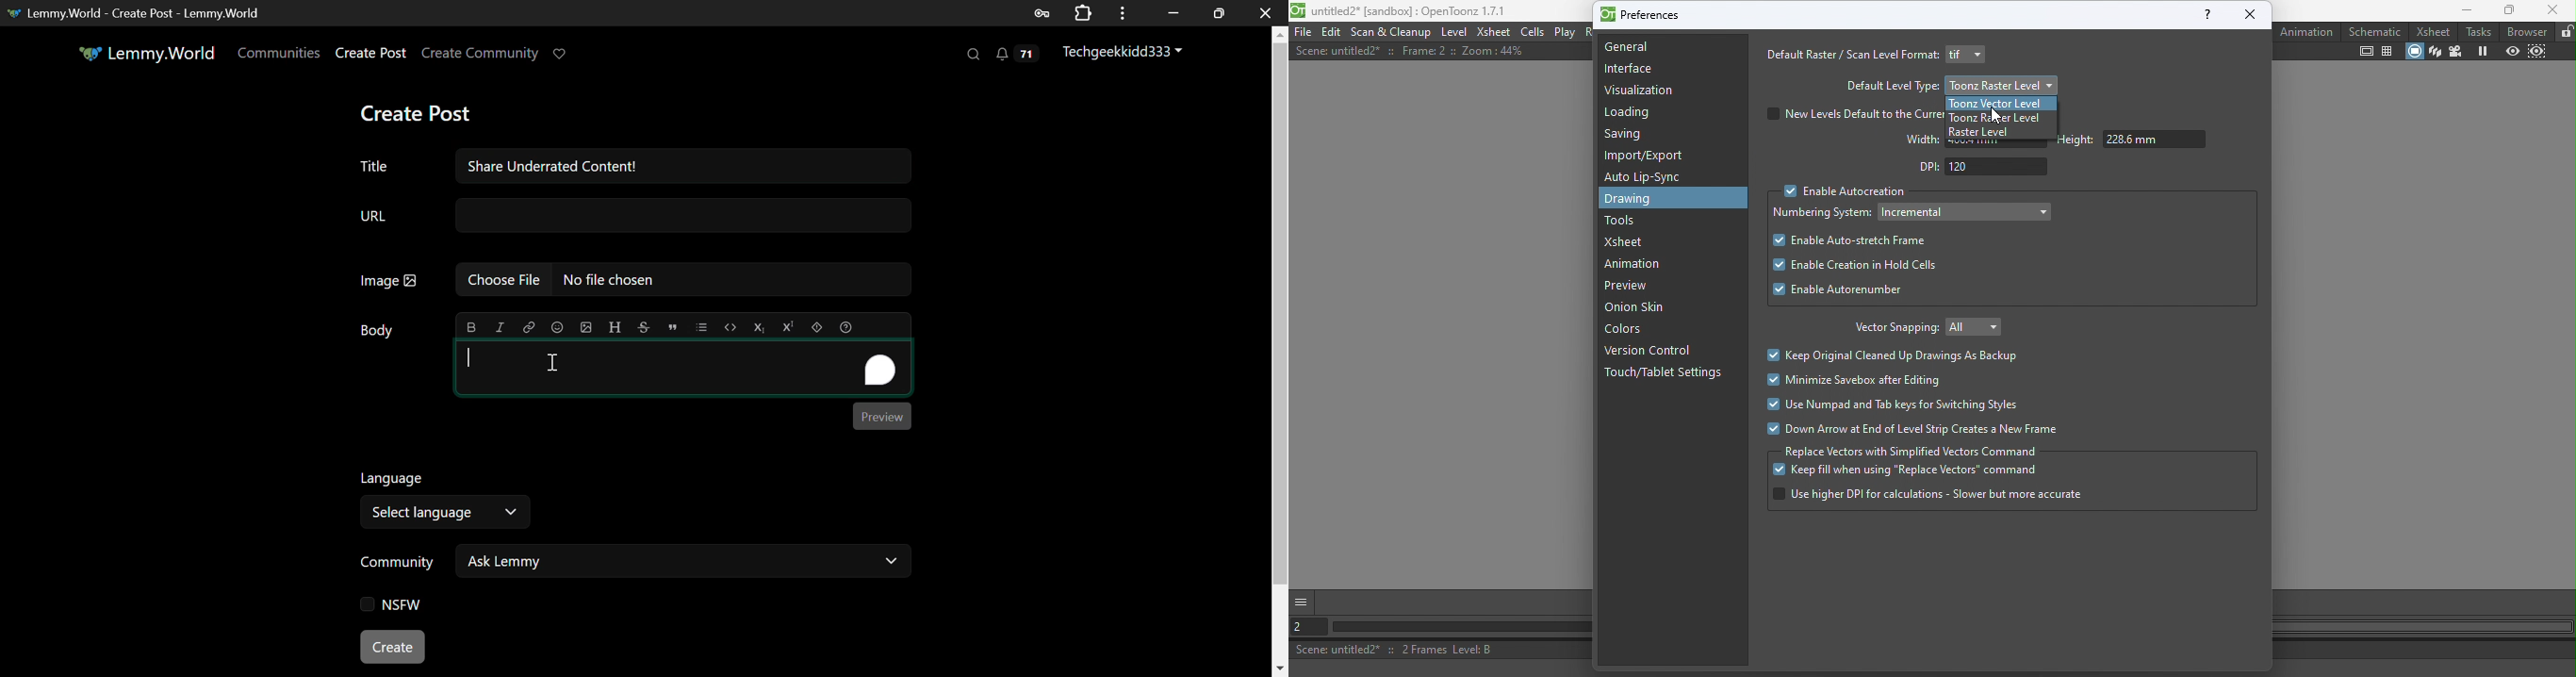 The image size is (2576, 700). Describe the element at coordinates (1021, 54) in the screenshot. I see `Notifications` at that location.